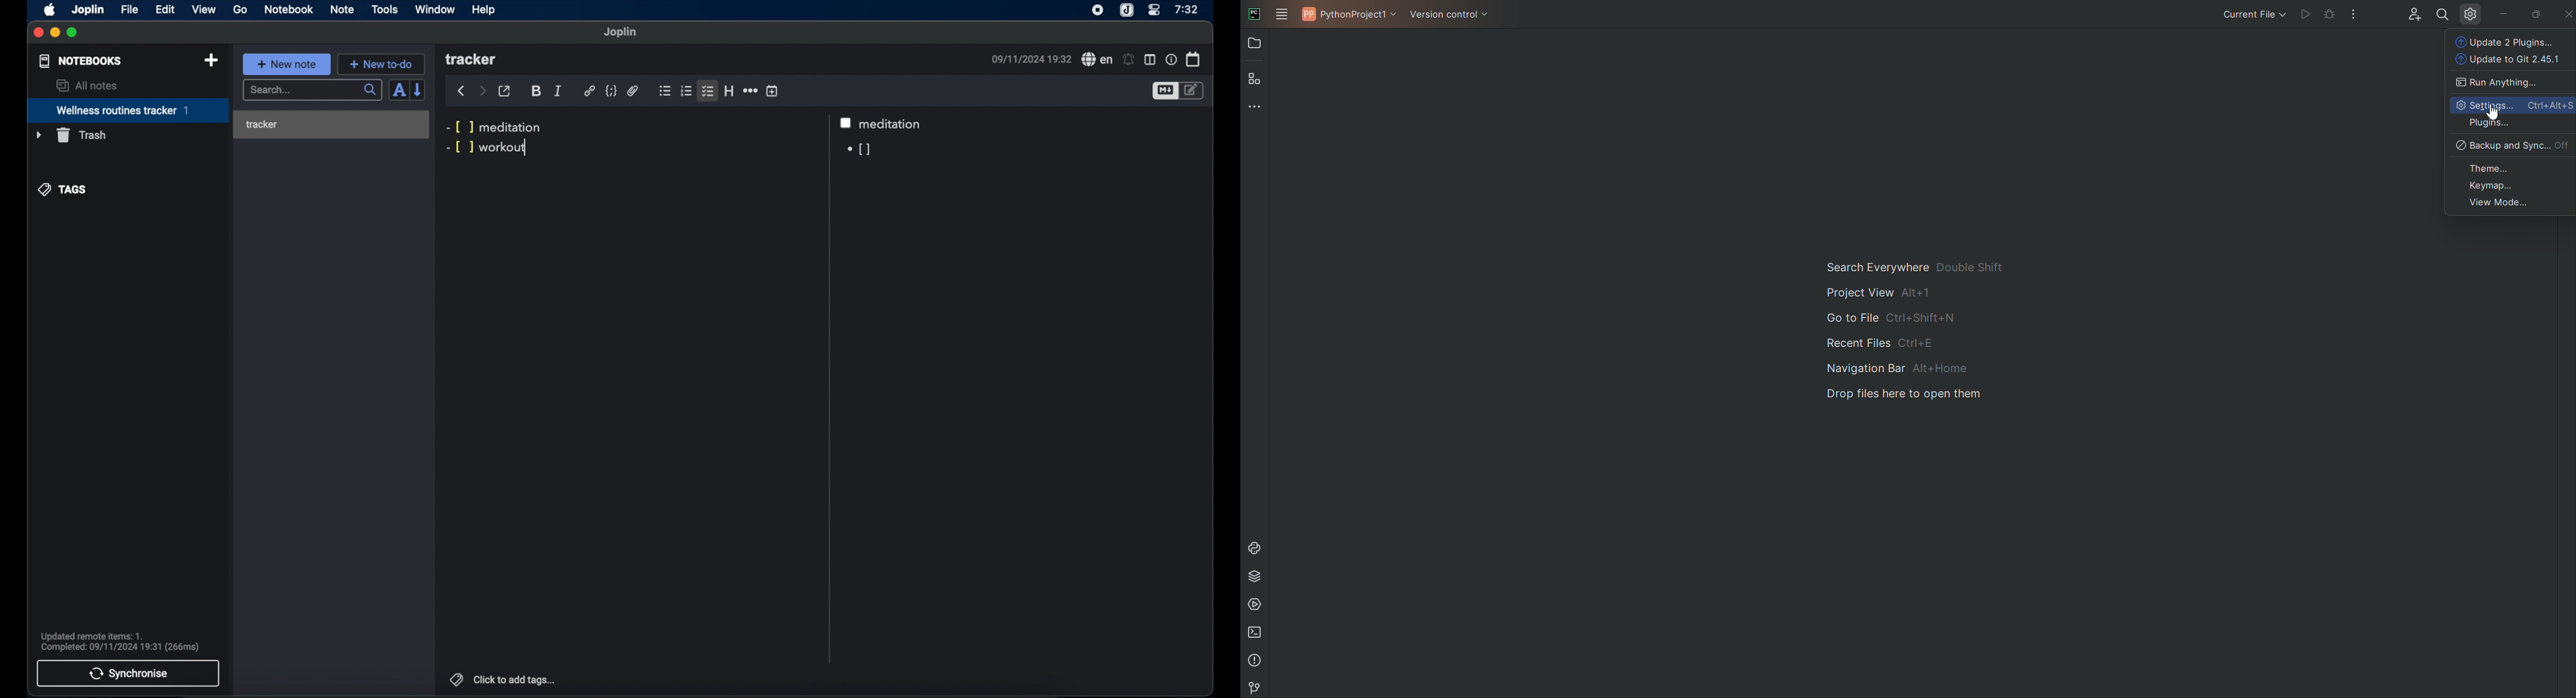 The width and height of the screenshot is (2576, 700). I want to click on horizontal rule, so click(750, 90).